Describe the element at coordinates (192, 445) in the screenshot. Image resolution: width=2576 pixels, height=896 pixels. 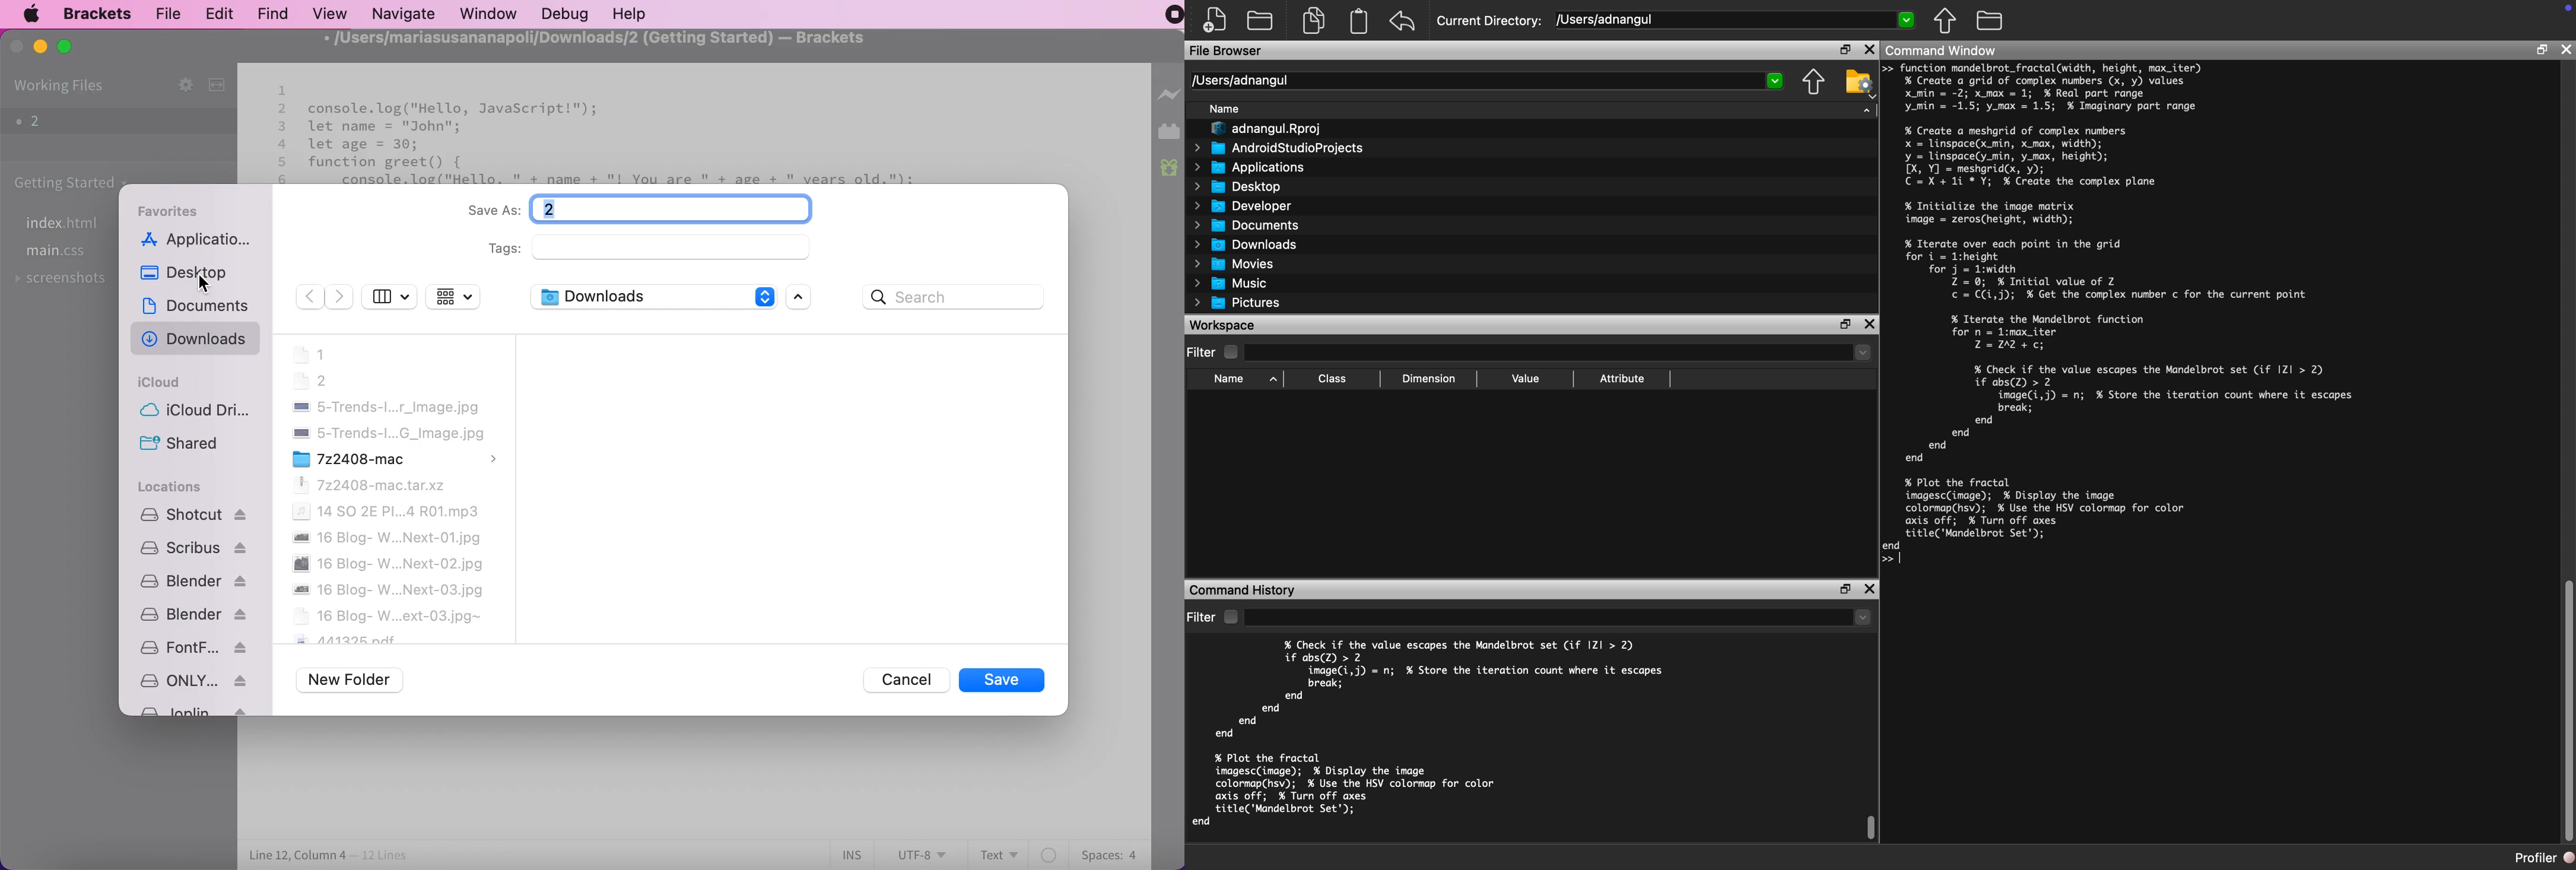
I see `shared` at that location.